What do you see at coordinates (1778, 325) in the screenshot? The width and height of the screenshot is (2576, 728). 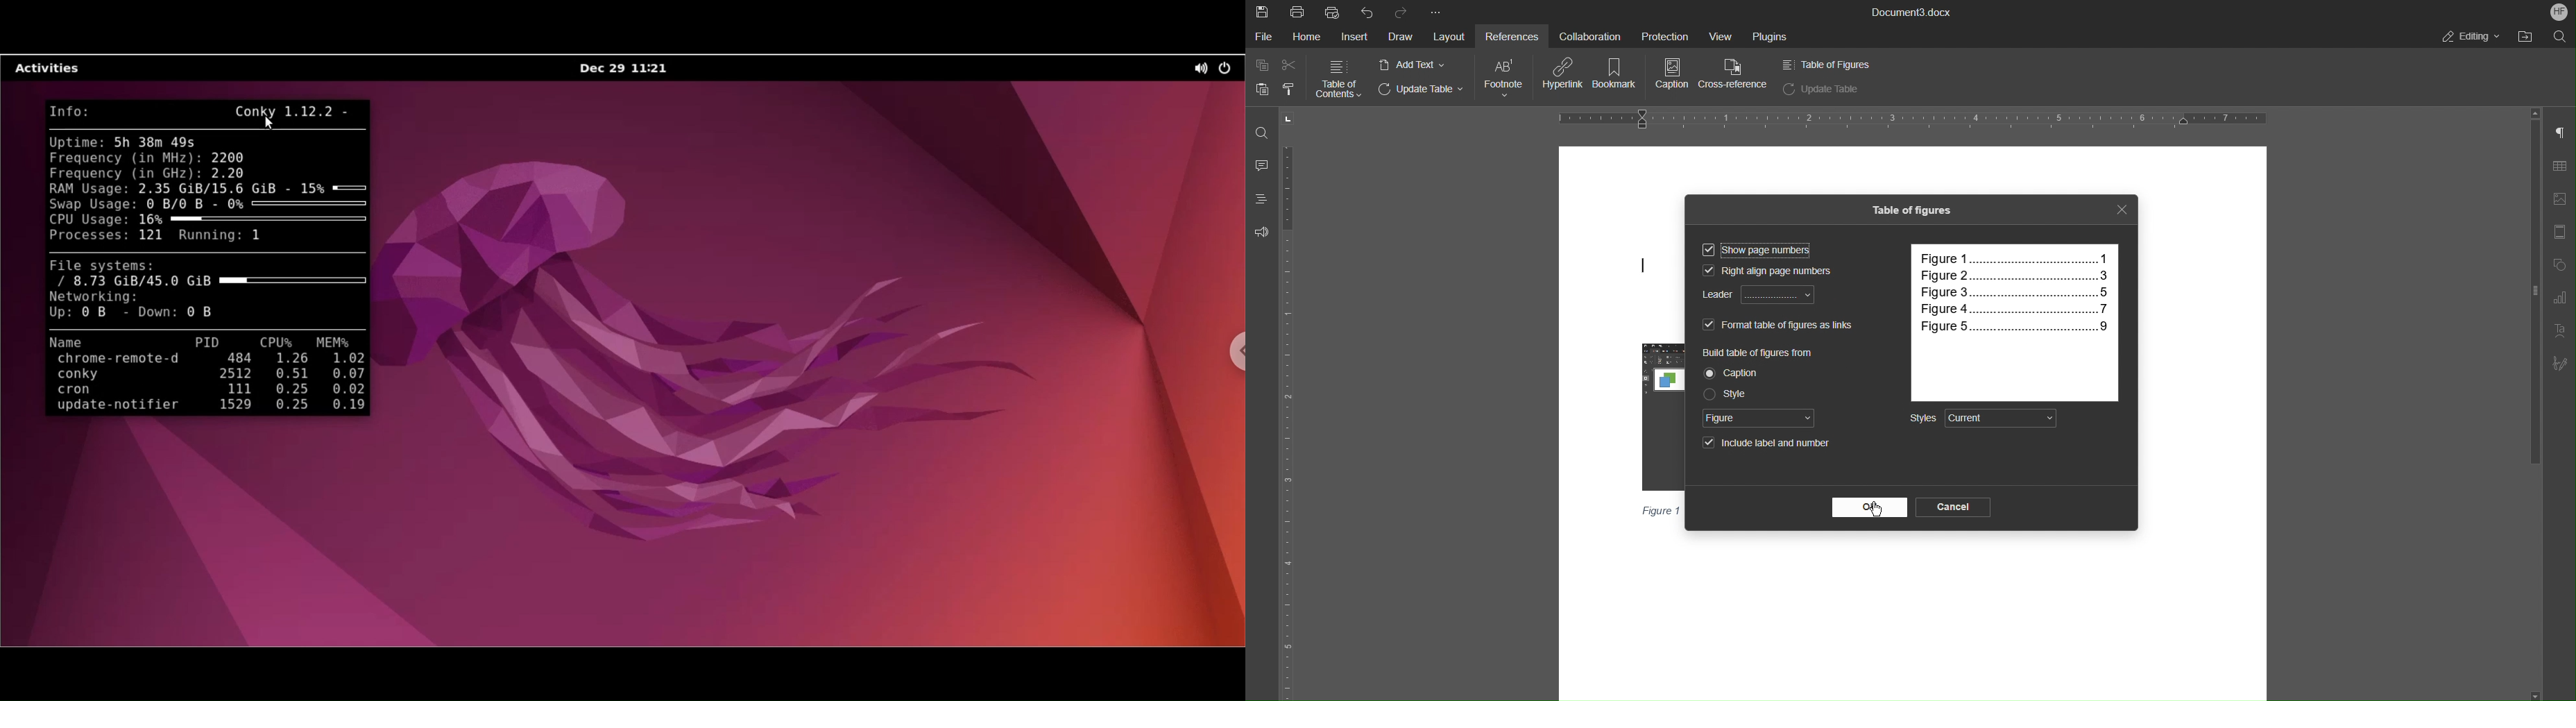 I see `Format table of figures as links` at bounding box center [1778, 325].